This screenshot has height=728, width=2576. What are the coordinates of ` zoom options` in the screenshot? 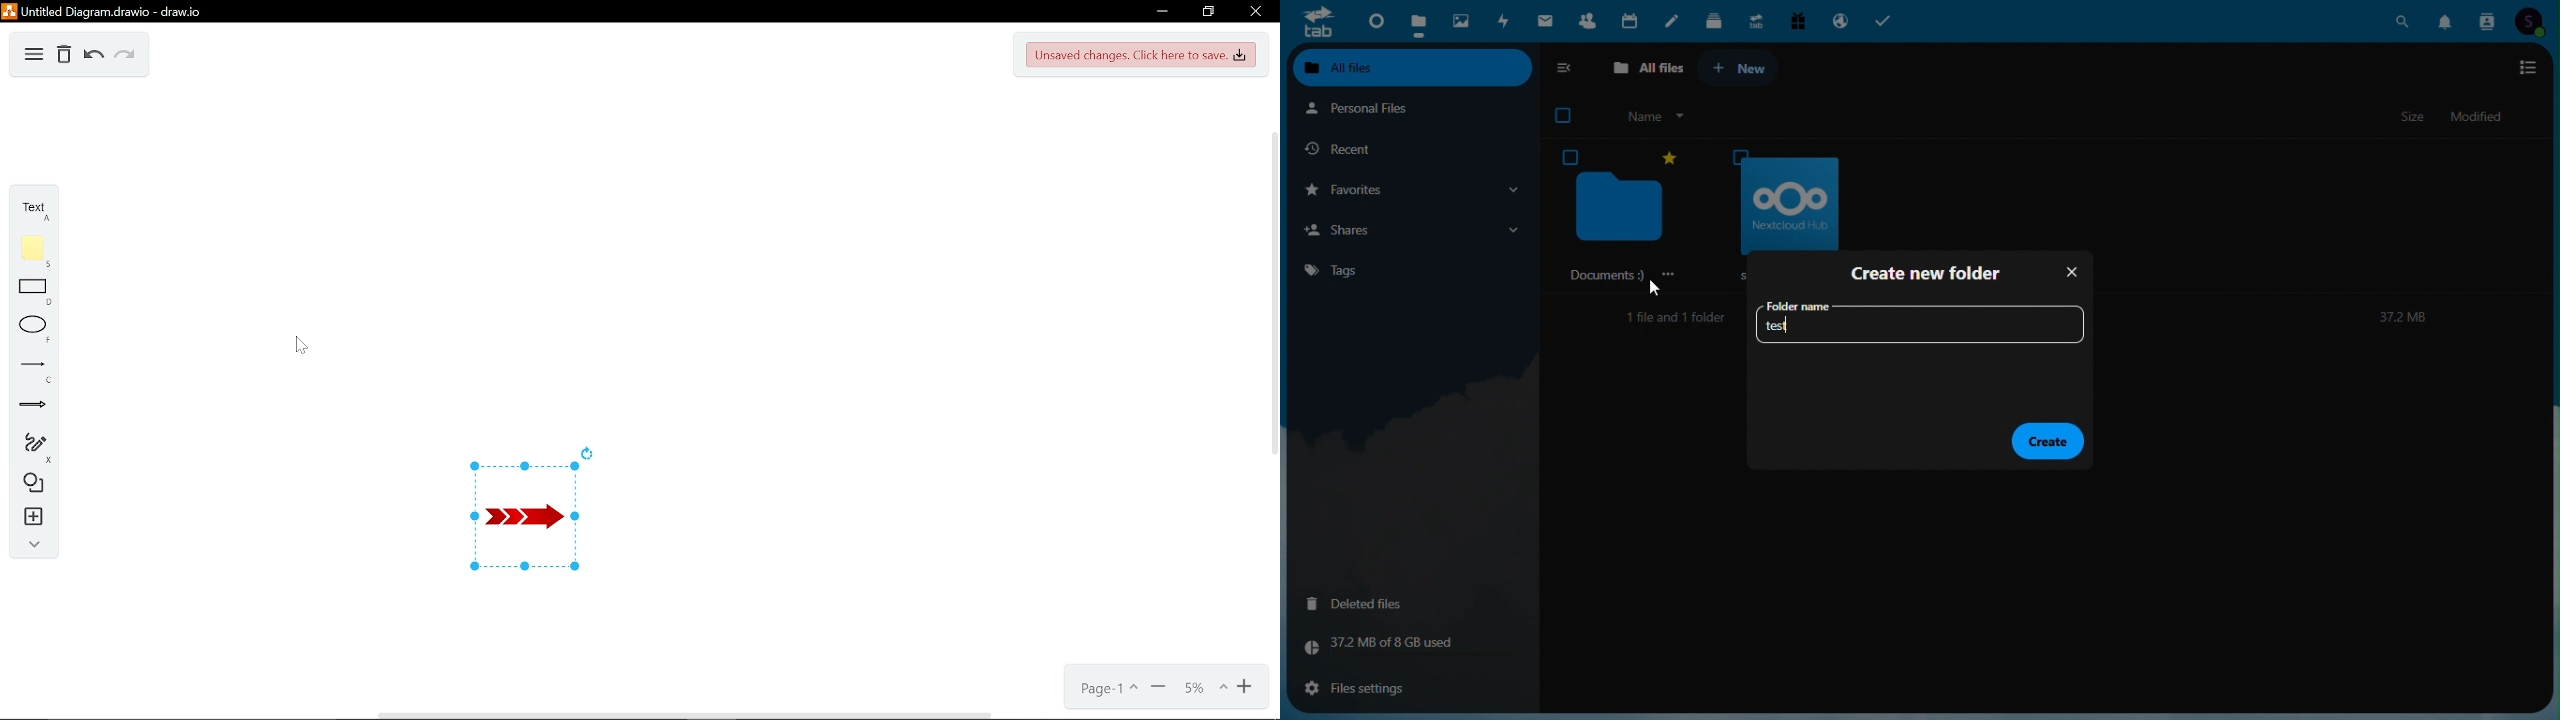 It's located at (1198, 684).